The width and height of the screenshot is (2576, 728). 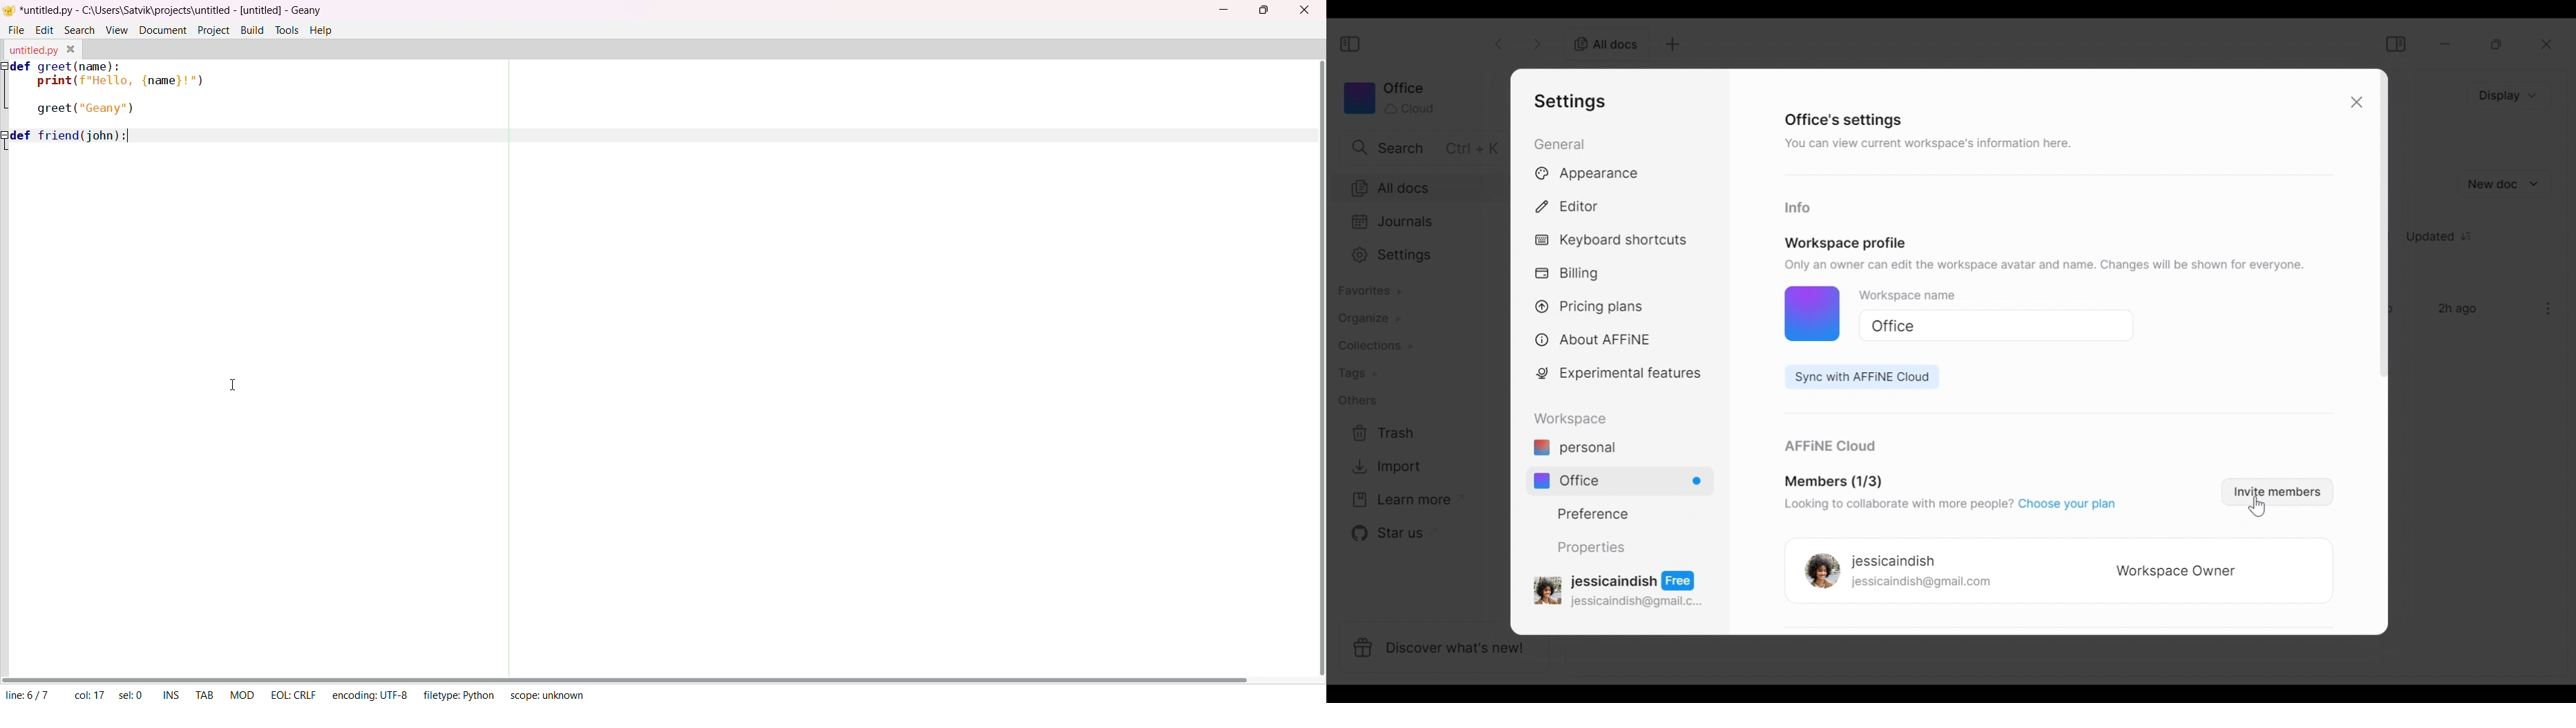 What do you see at coordinates (1501, 42) in the screenshot?
I see `Go back` at bounding box center [1501, 42].